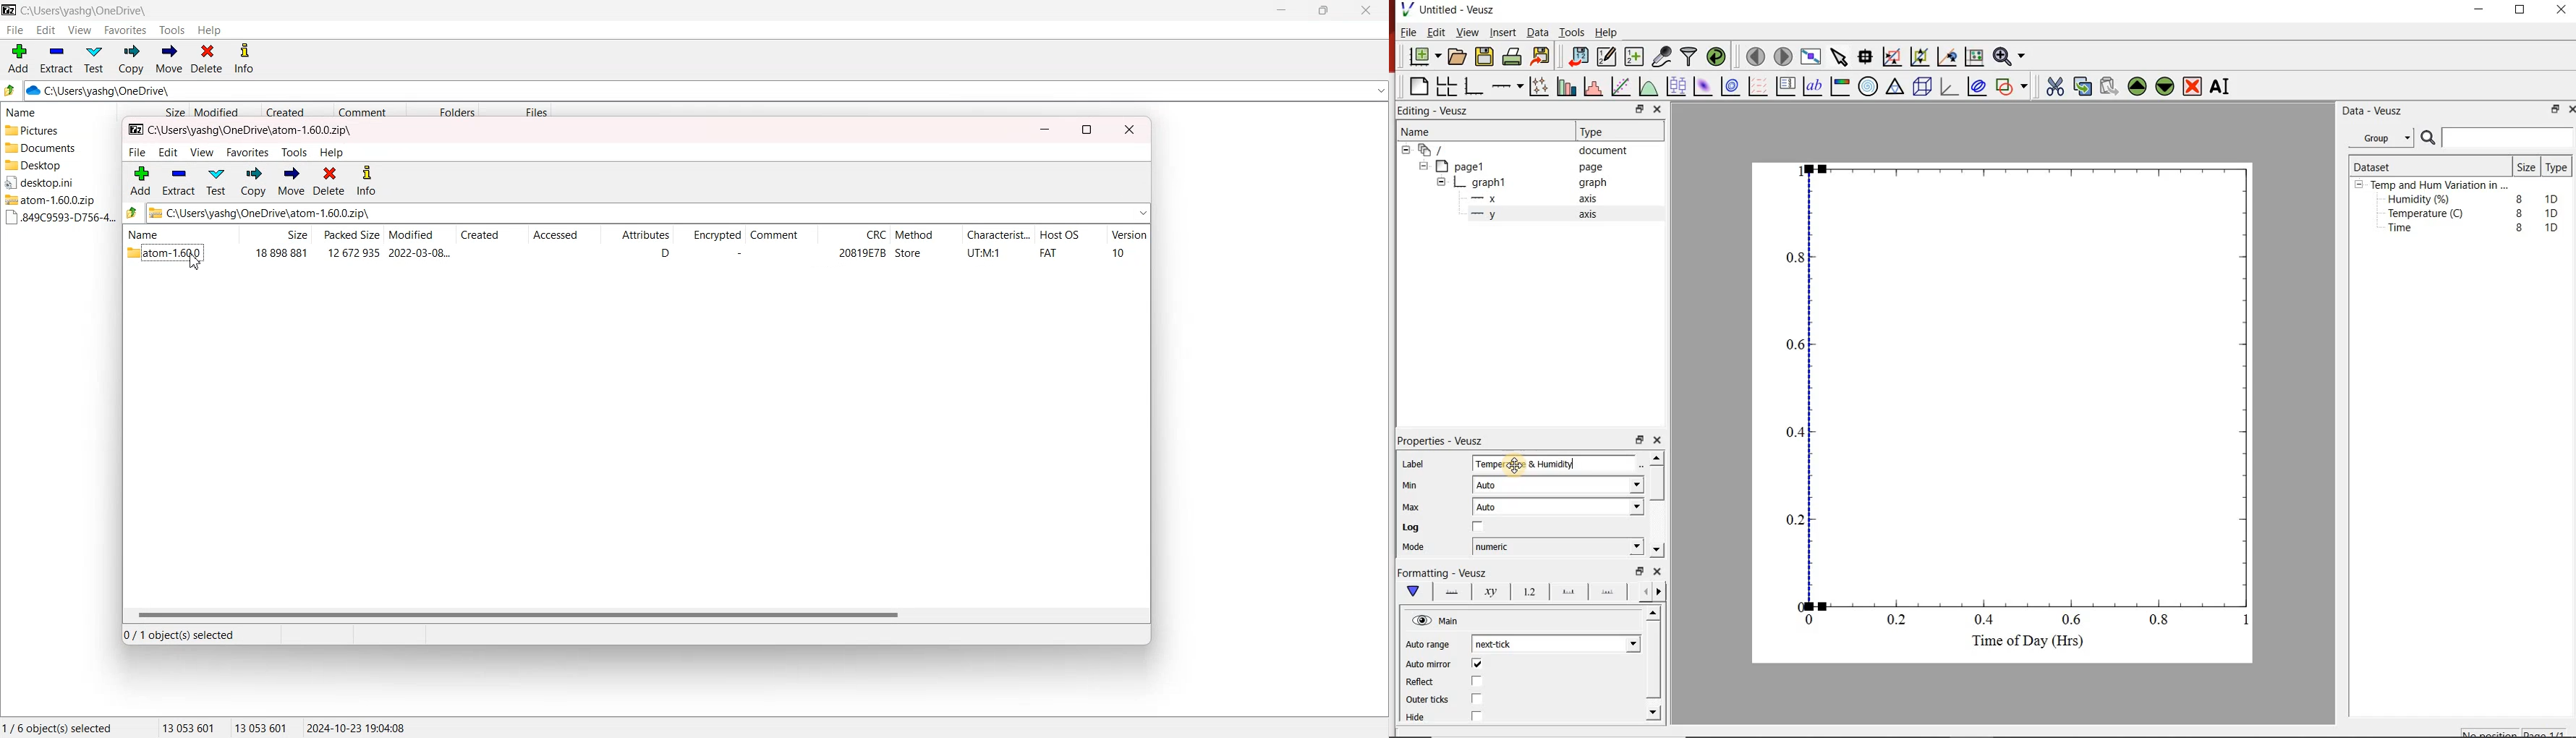  I want to click on Comment, so click(370, 111).